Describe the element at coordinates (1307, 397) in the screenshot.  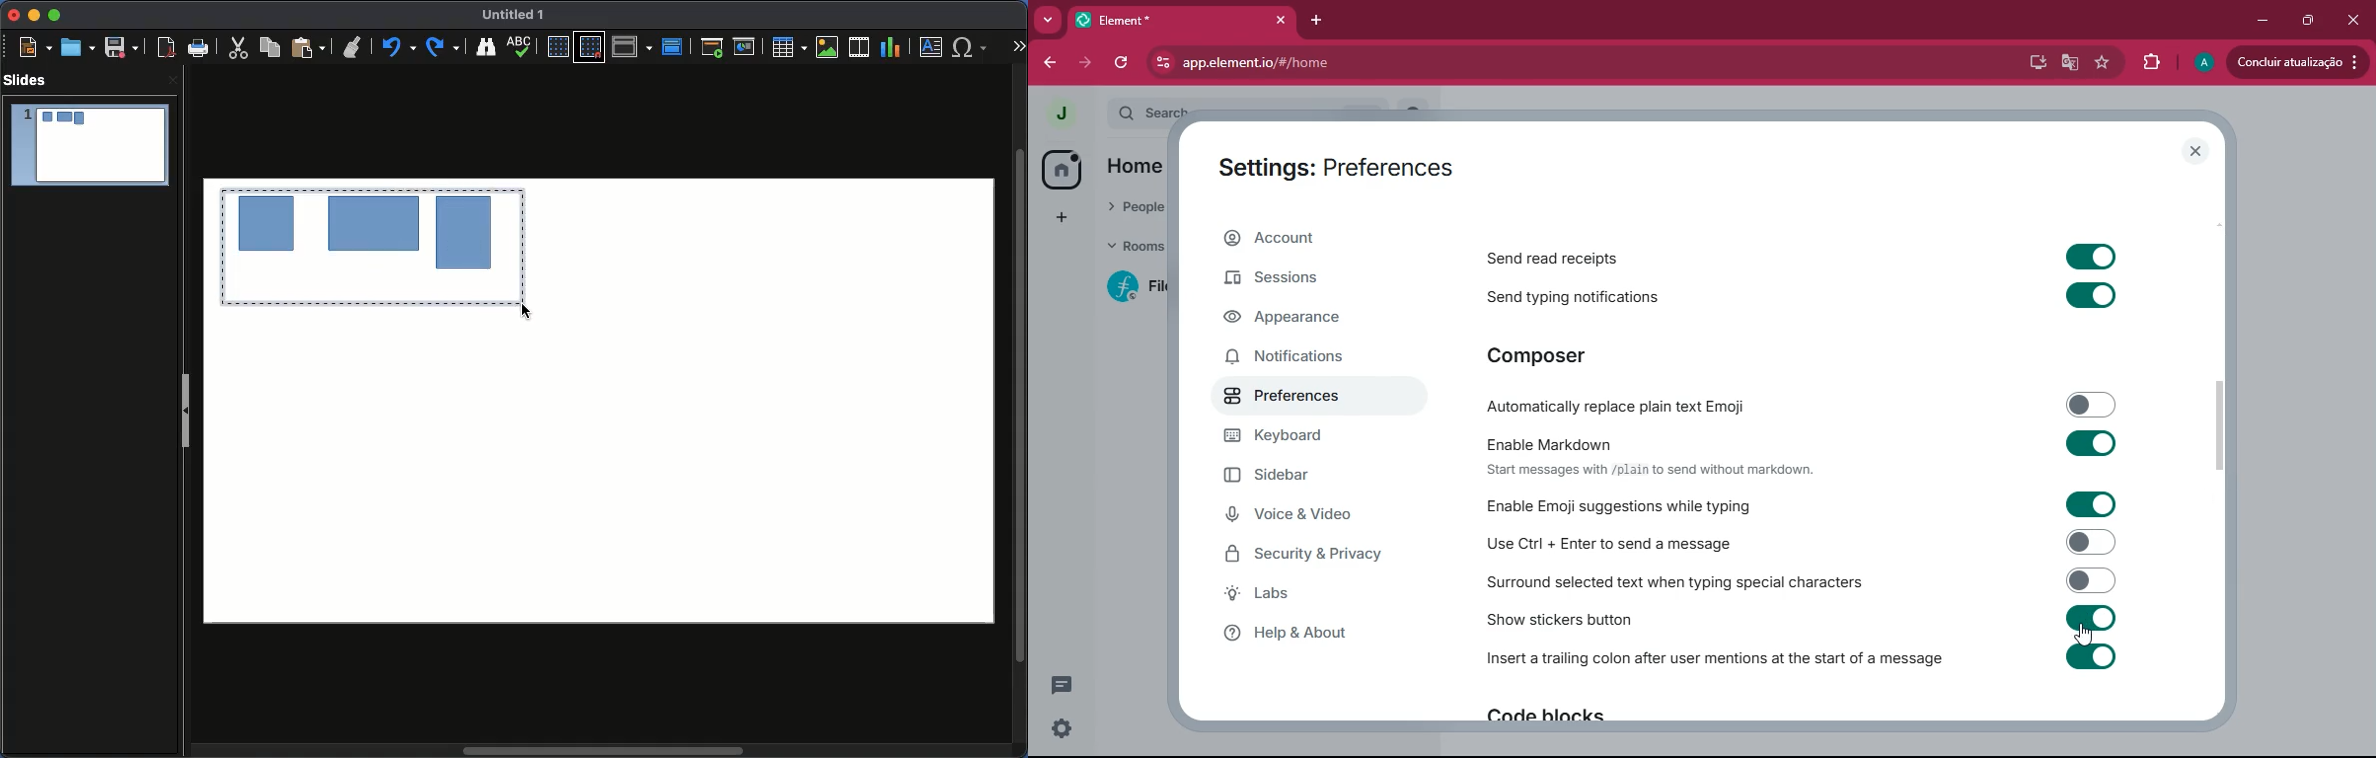
I see `preferences` at that location.